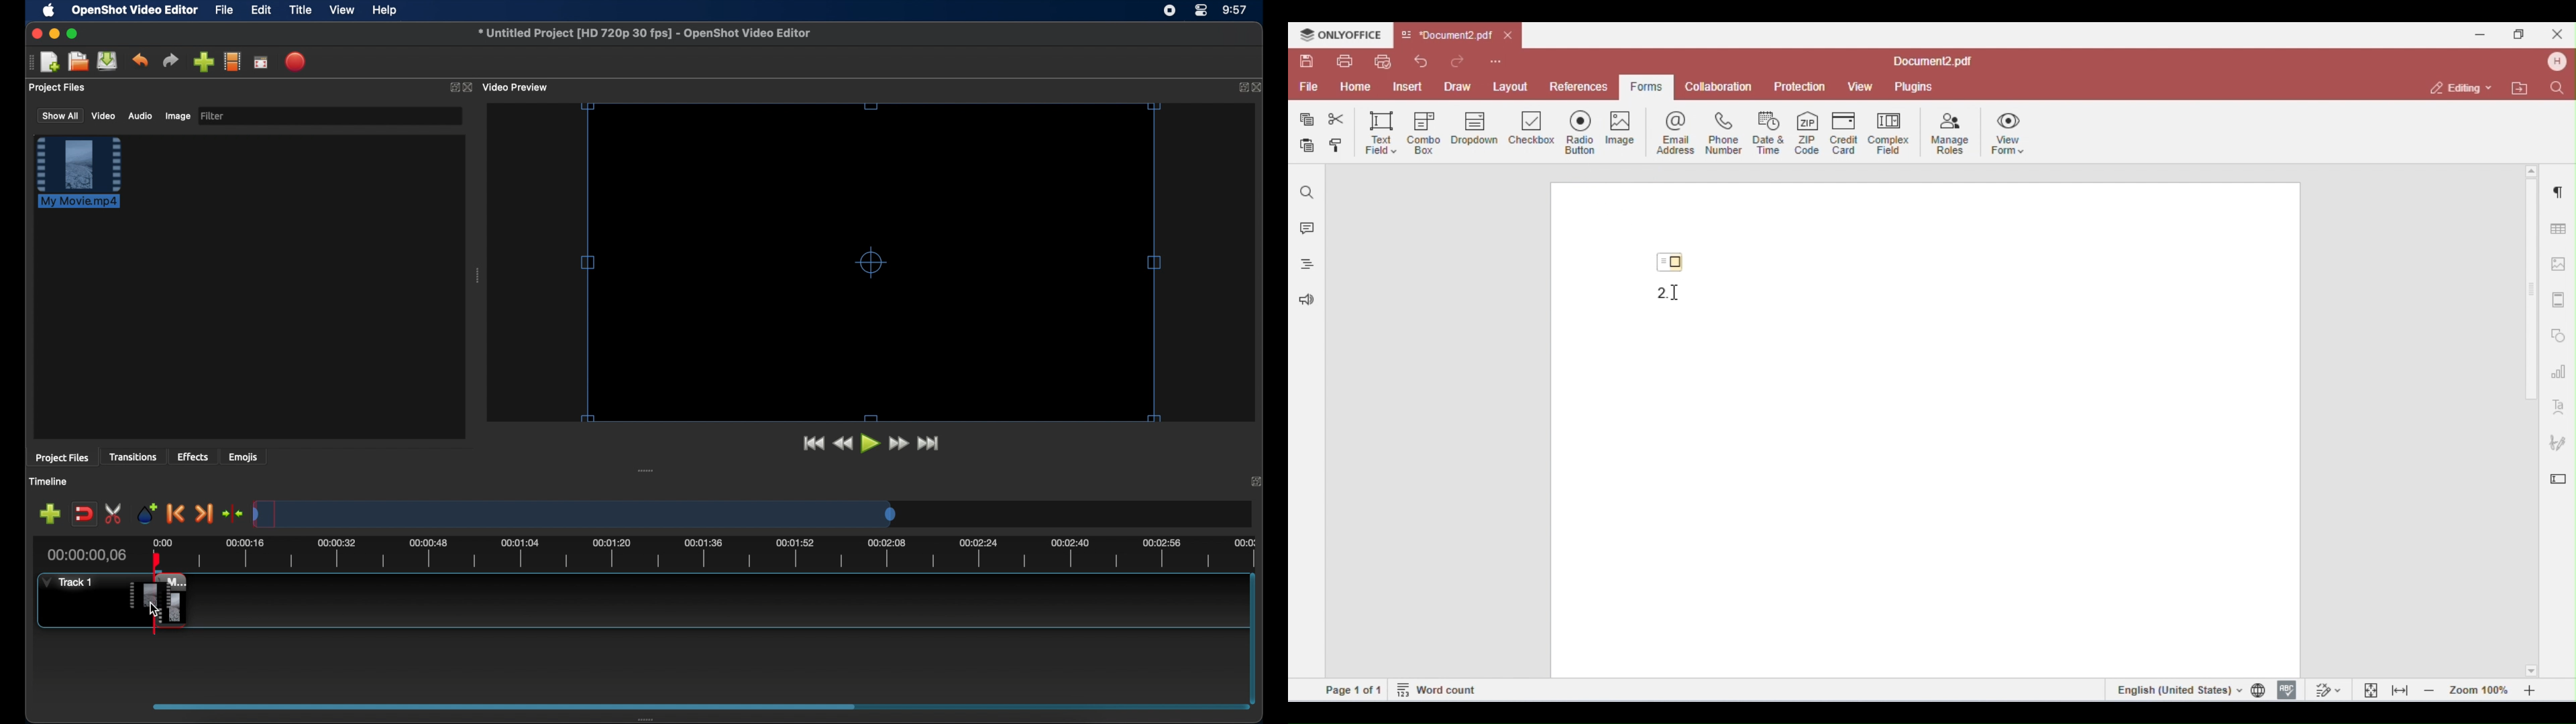 This screenshot has width=2576, height=728. What do you see at coordinates (204, 515) in the screenshot?
I see `next marker` at bounding box center [204, 515].